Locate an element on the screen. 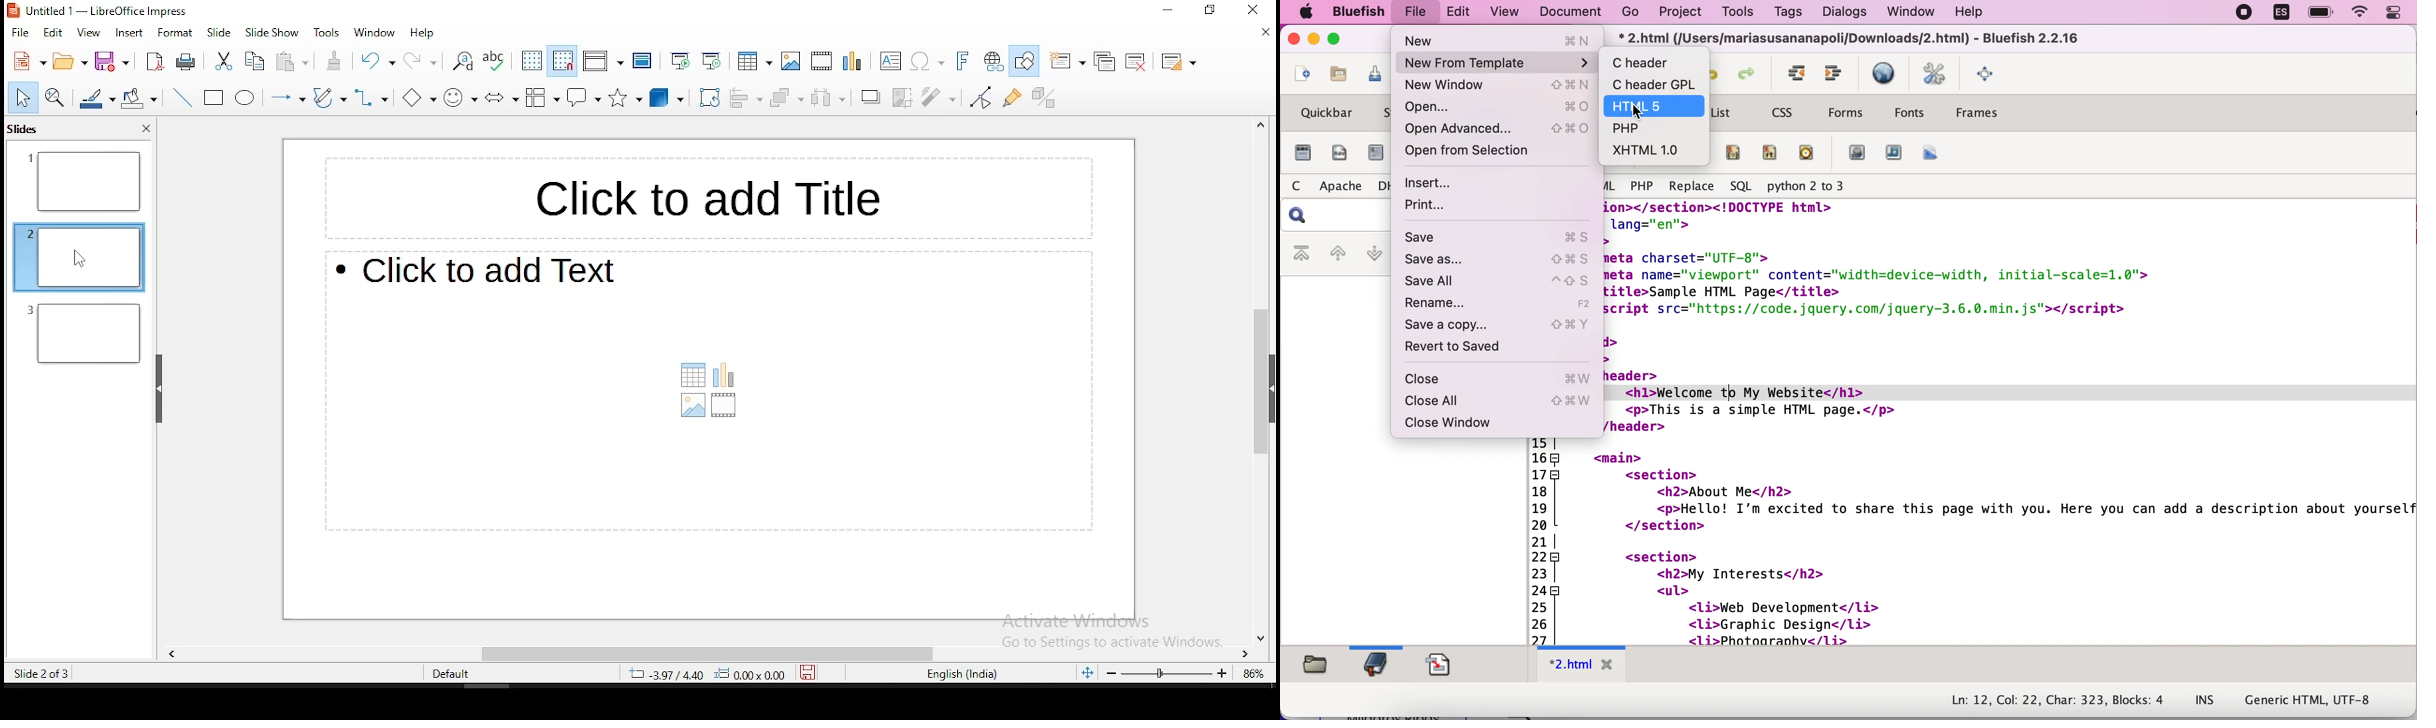 The height and width of the screenshot is (728, 2436). minimize is located at coordinates (1156, 14).